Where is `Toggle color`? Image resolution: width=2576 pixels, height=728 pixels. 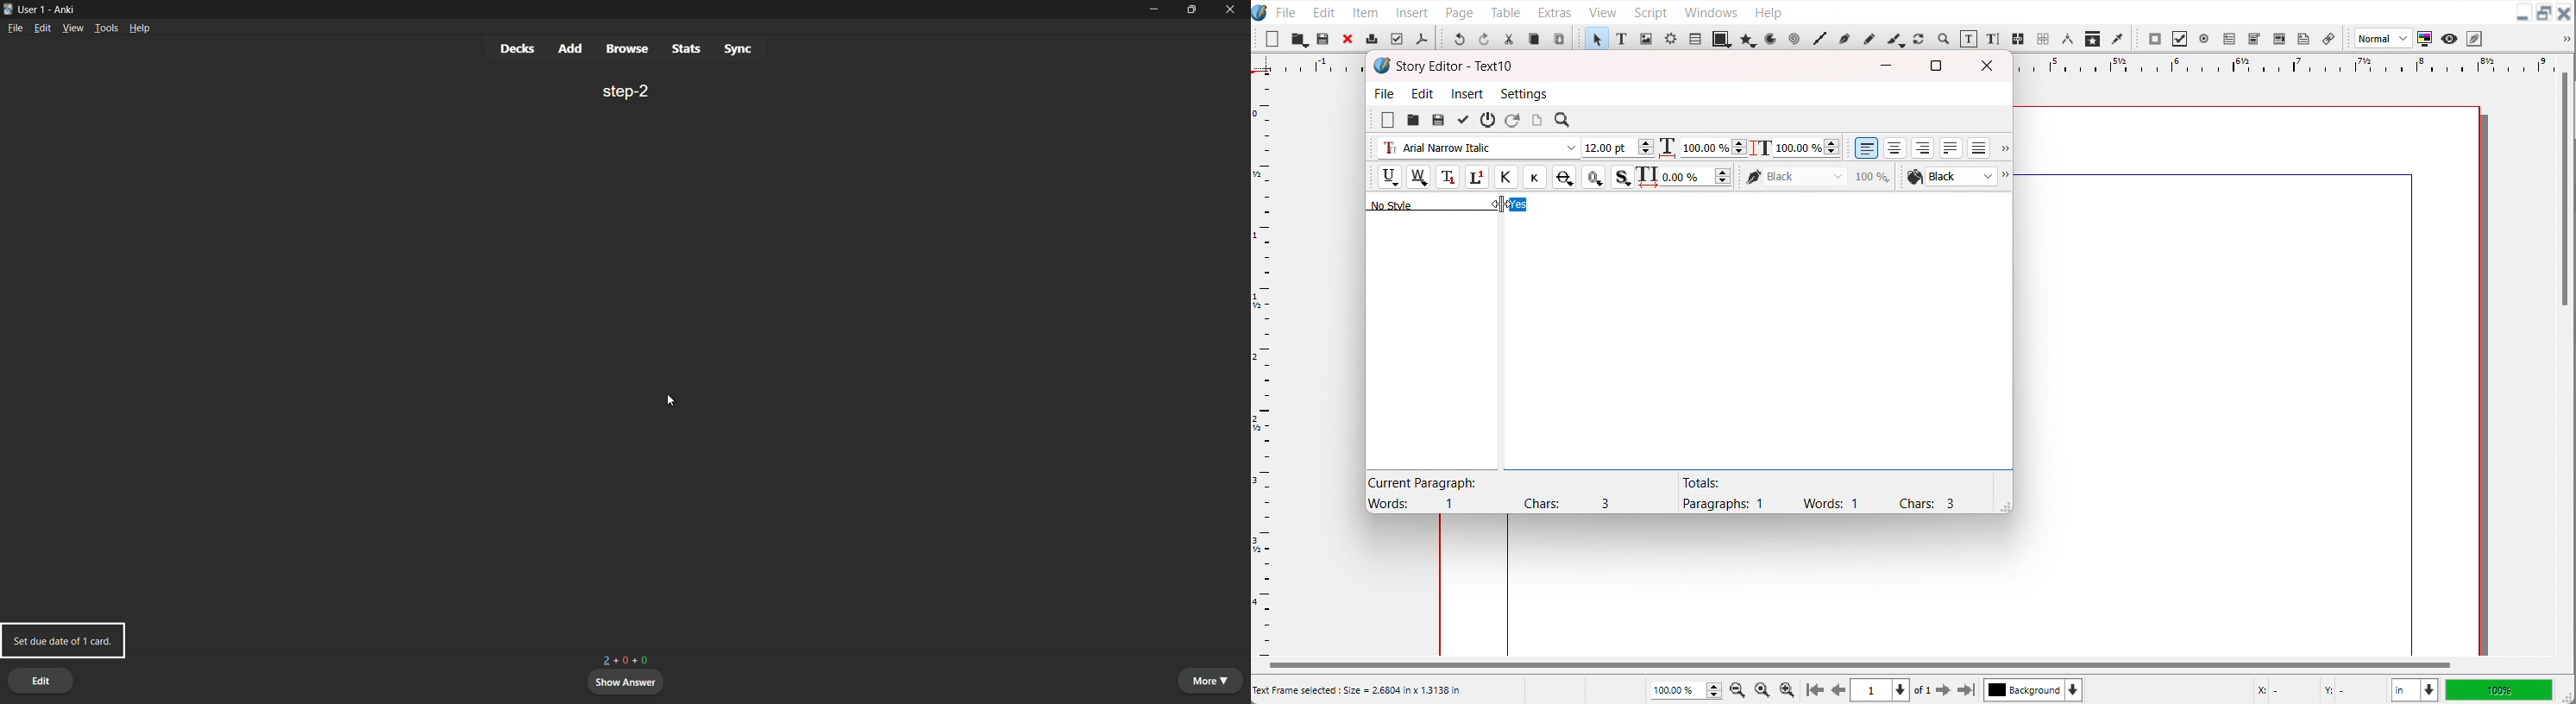
Toggle color is located at coordinates (2426, 39).